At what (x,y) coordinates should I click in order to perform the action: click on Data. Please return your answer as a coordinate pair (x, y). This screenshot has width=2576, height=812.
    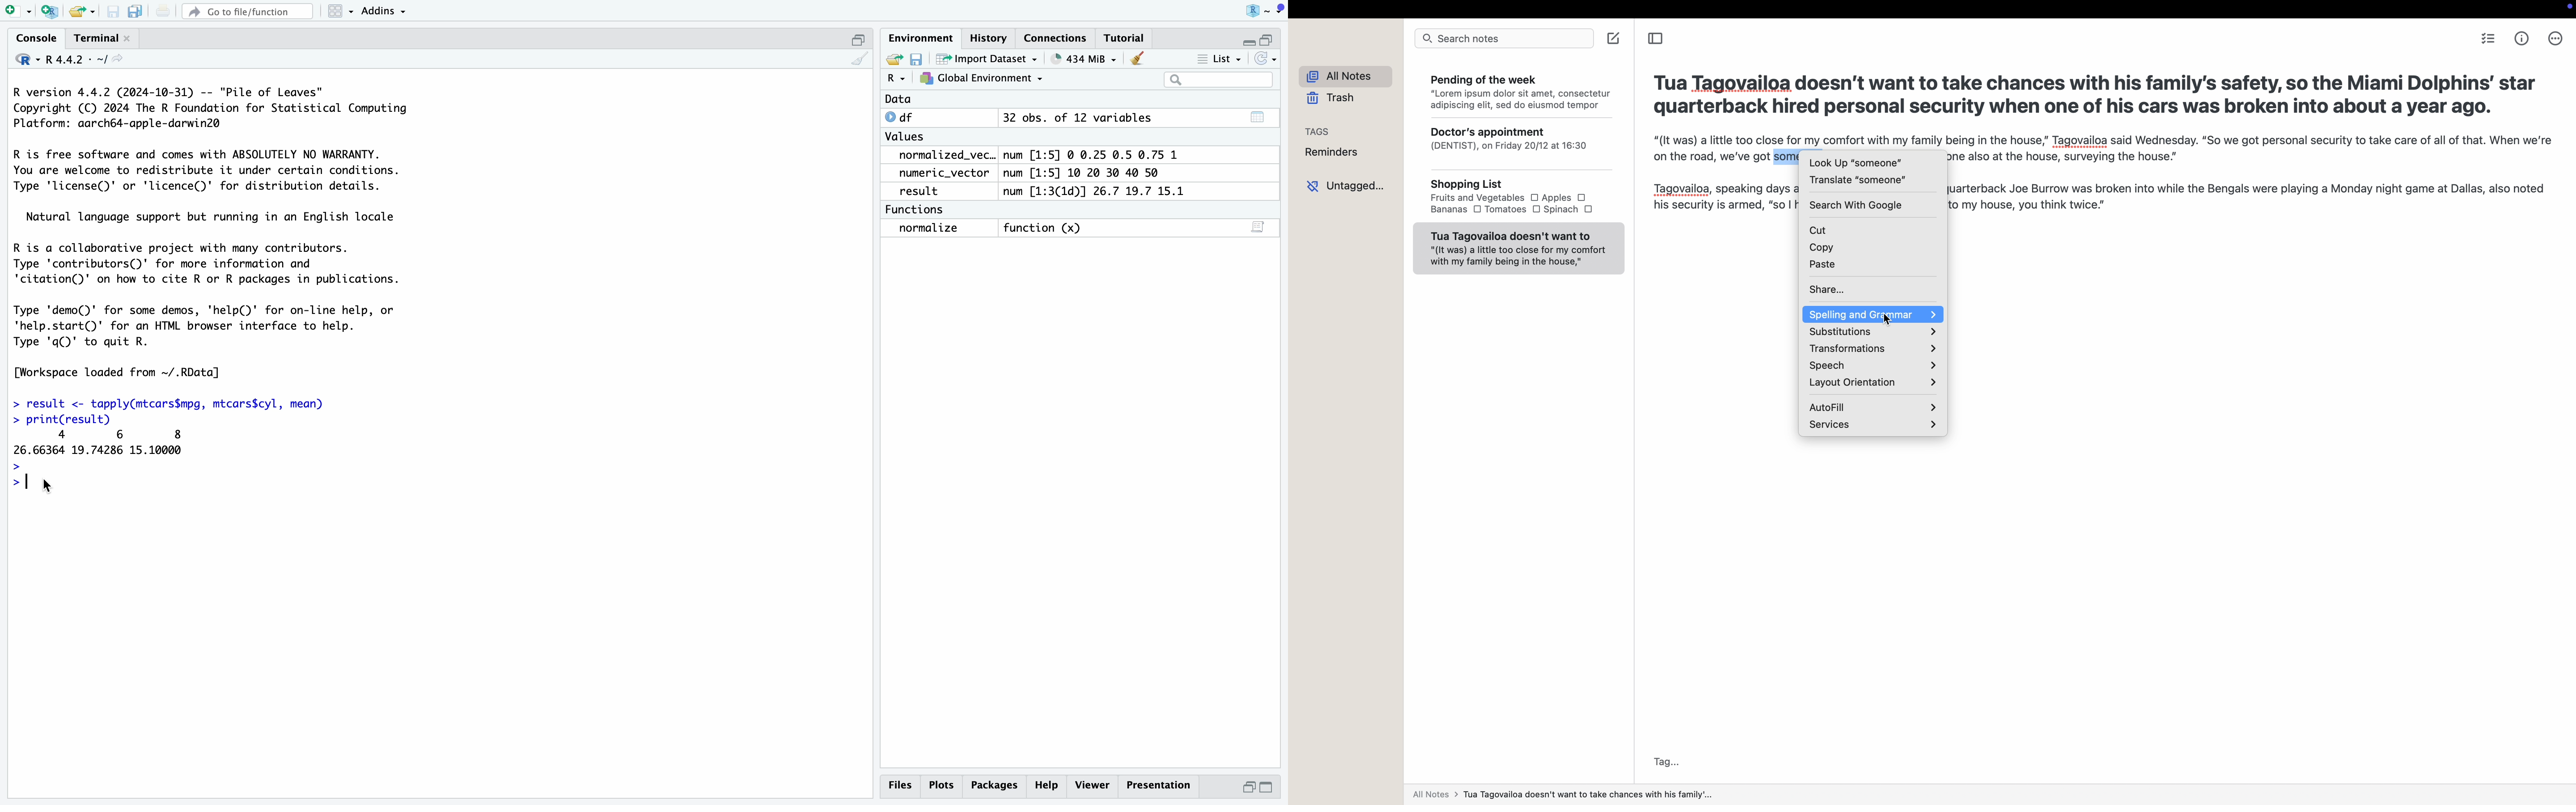
    Looking at the image, I should click on (901, 100).